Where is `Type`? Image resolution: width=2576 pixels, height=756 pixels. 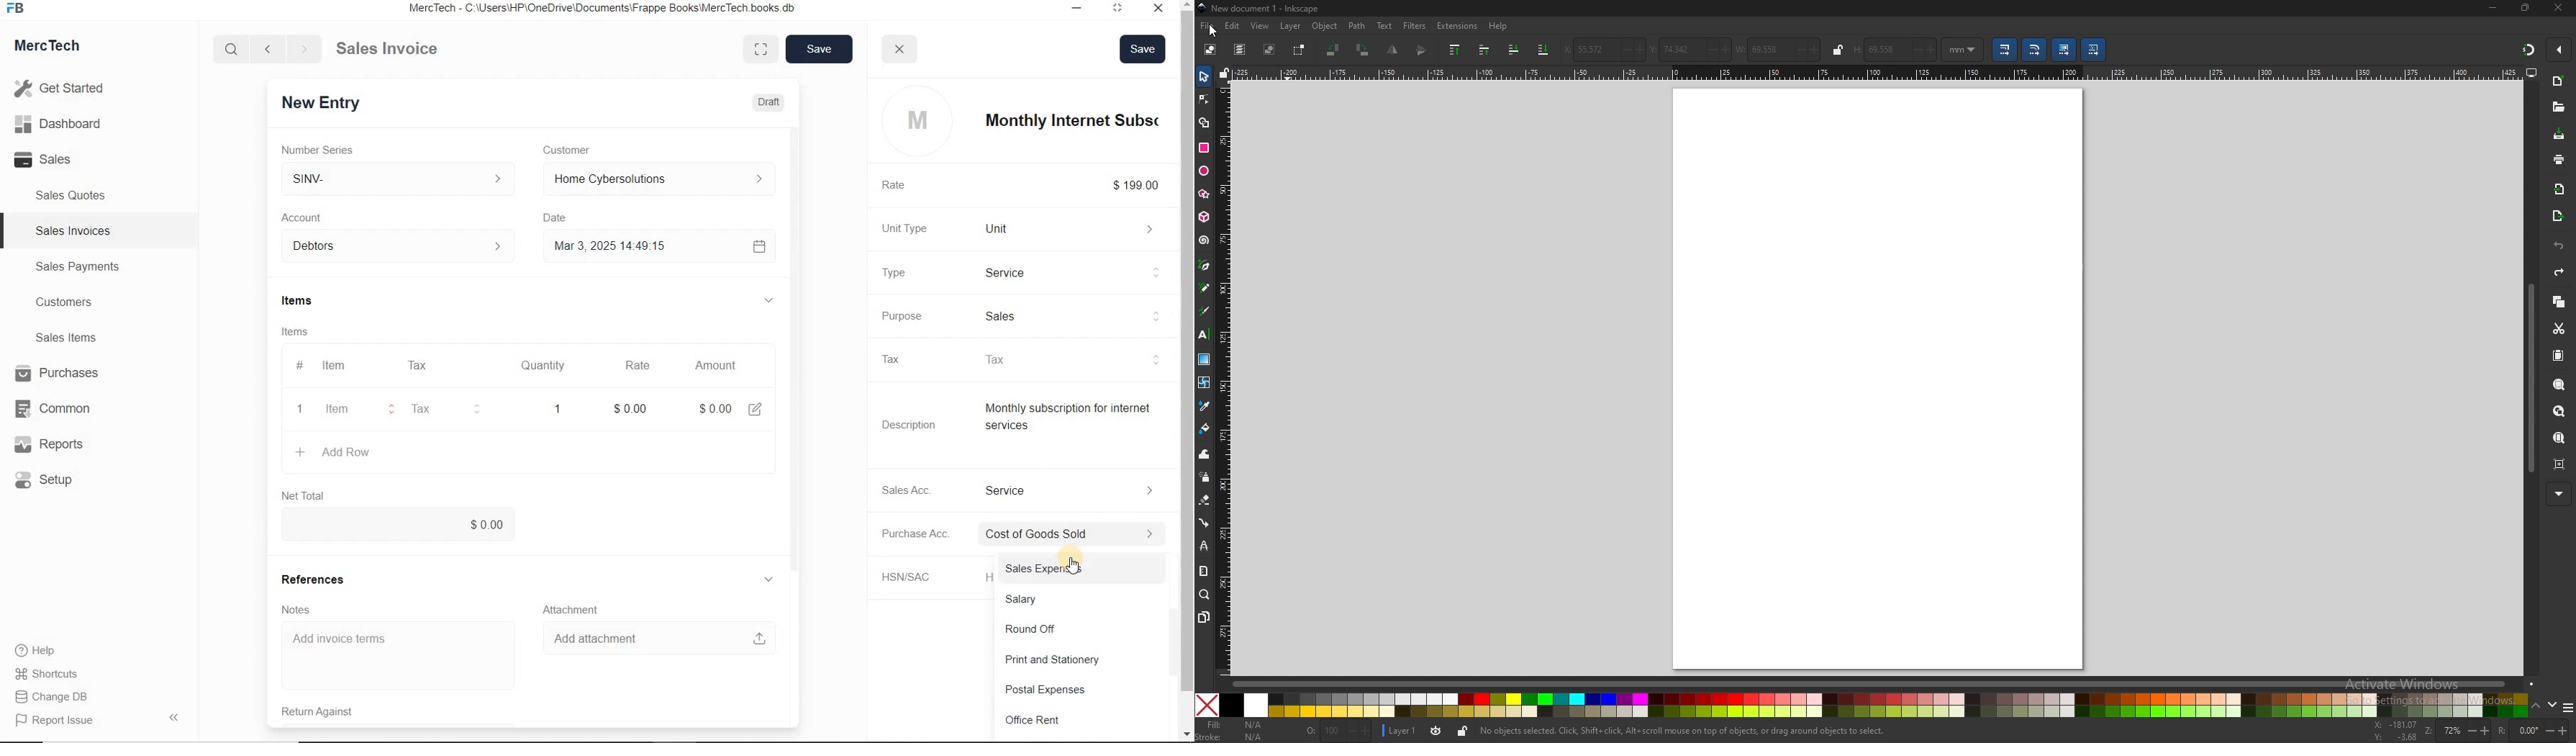
Type is located at coordinates (908, 273).